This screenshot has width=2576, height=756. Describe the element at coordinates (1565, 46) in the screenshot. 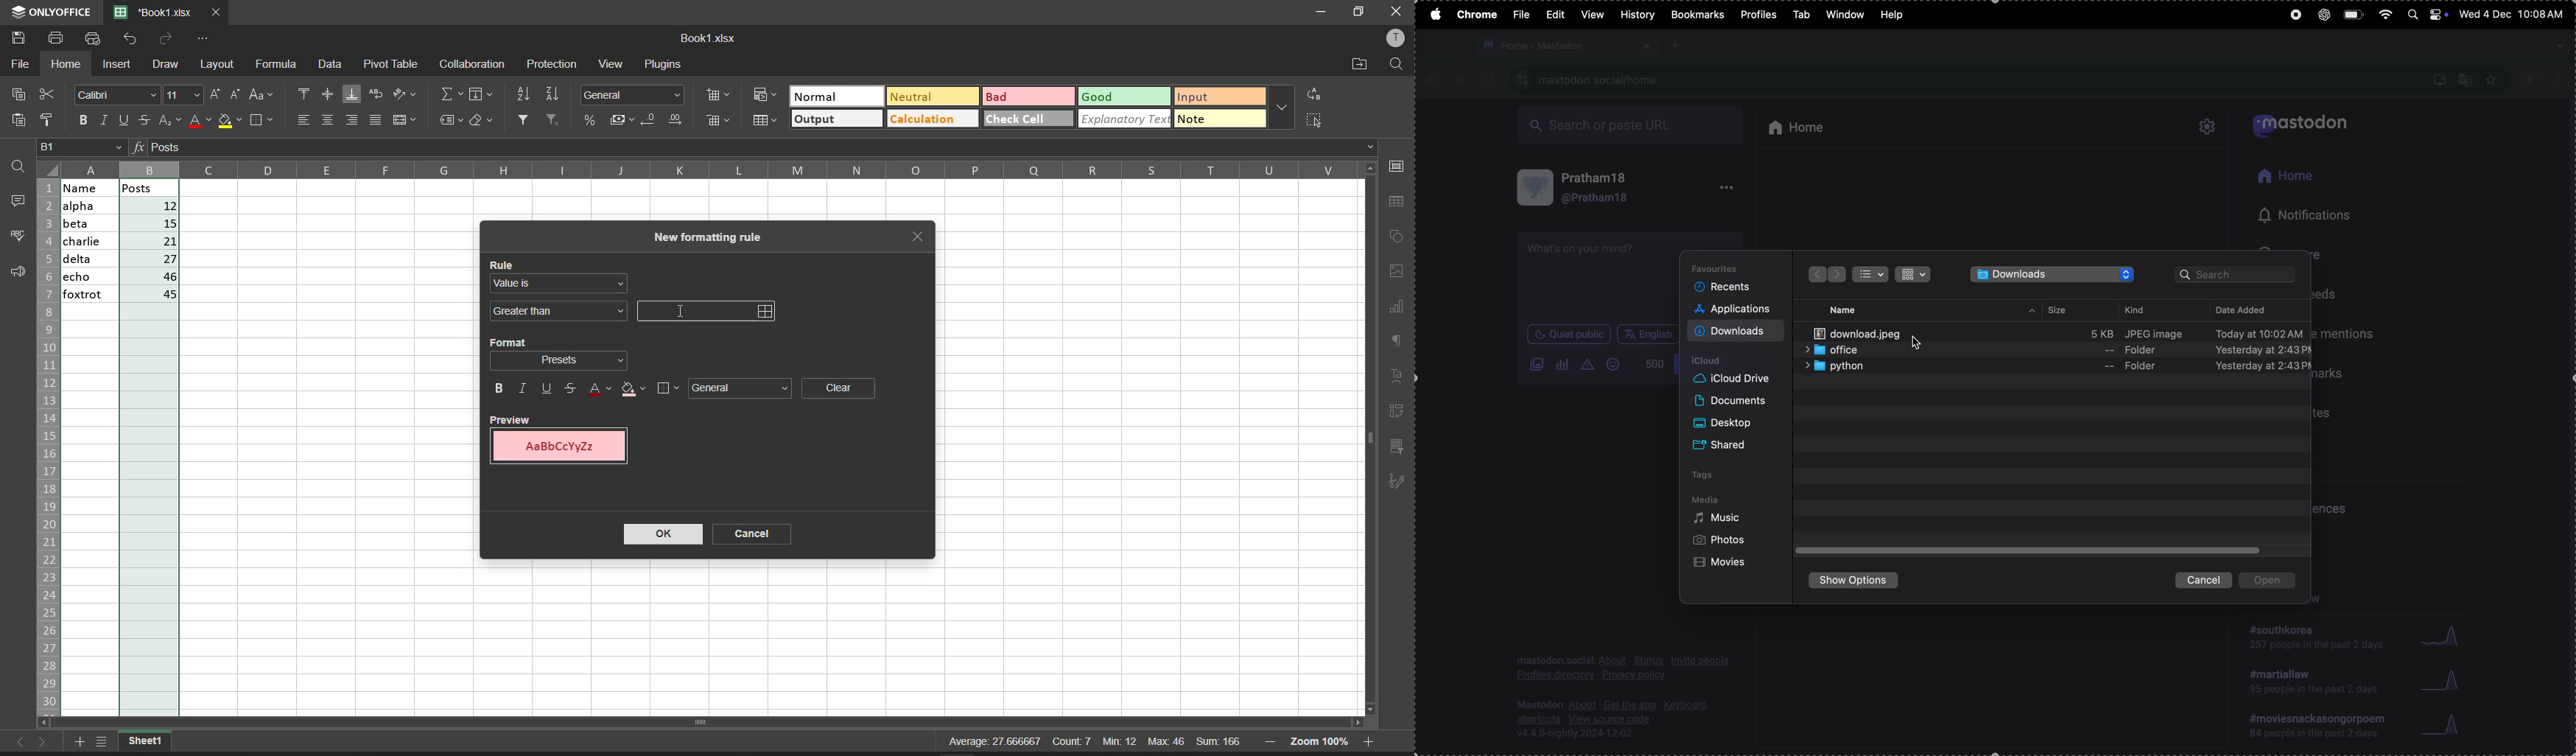

I see `mastodon tab` at that location.